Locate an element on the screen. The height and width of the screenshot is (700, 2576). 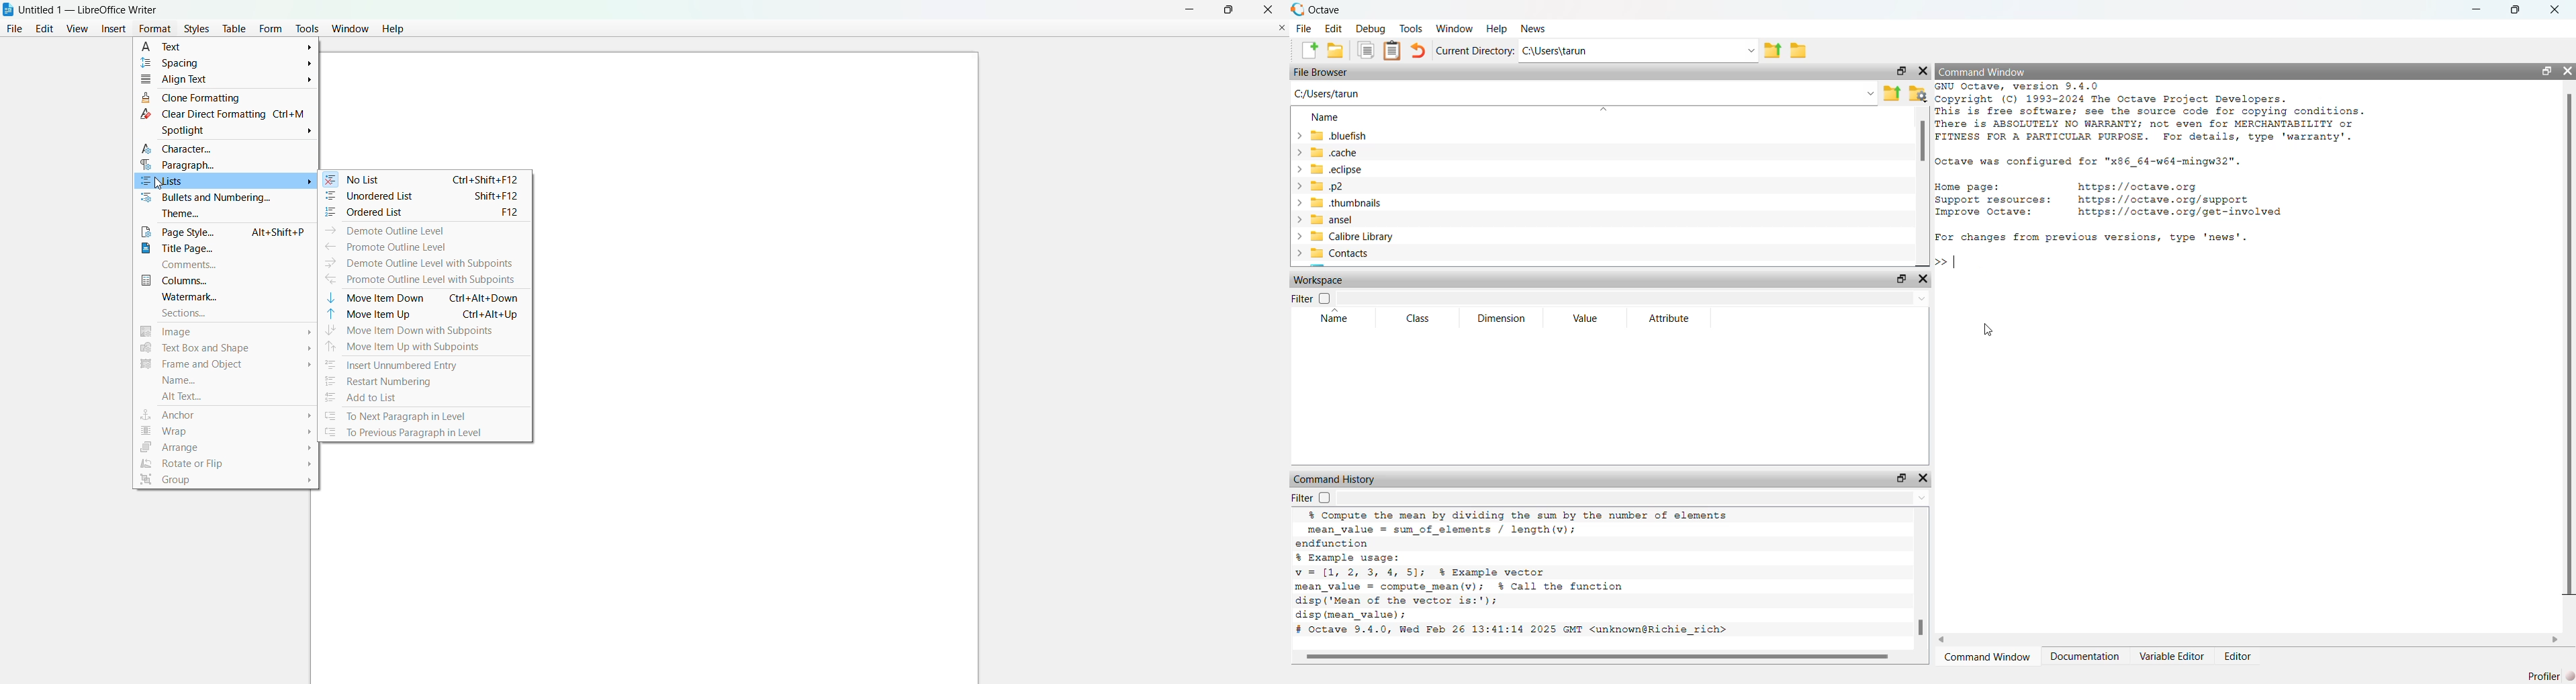
promote outline level is located at coordinates (387, 248).